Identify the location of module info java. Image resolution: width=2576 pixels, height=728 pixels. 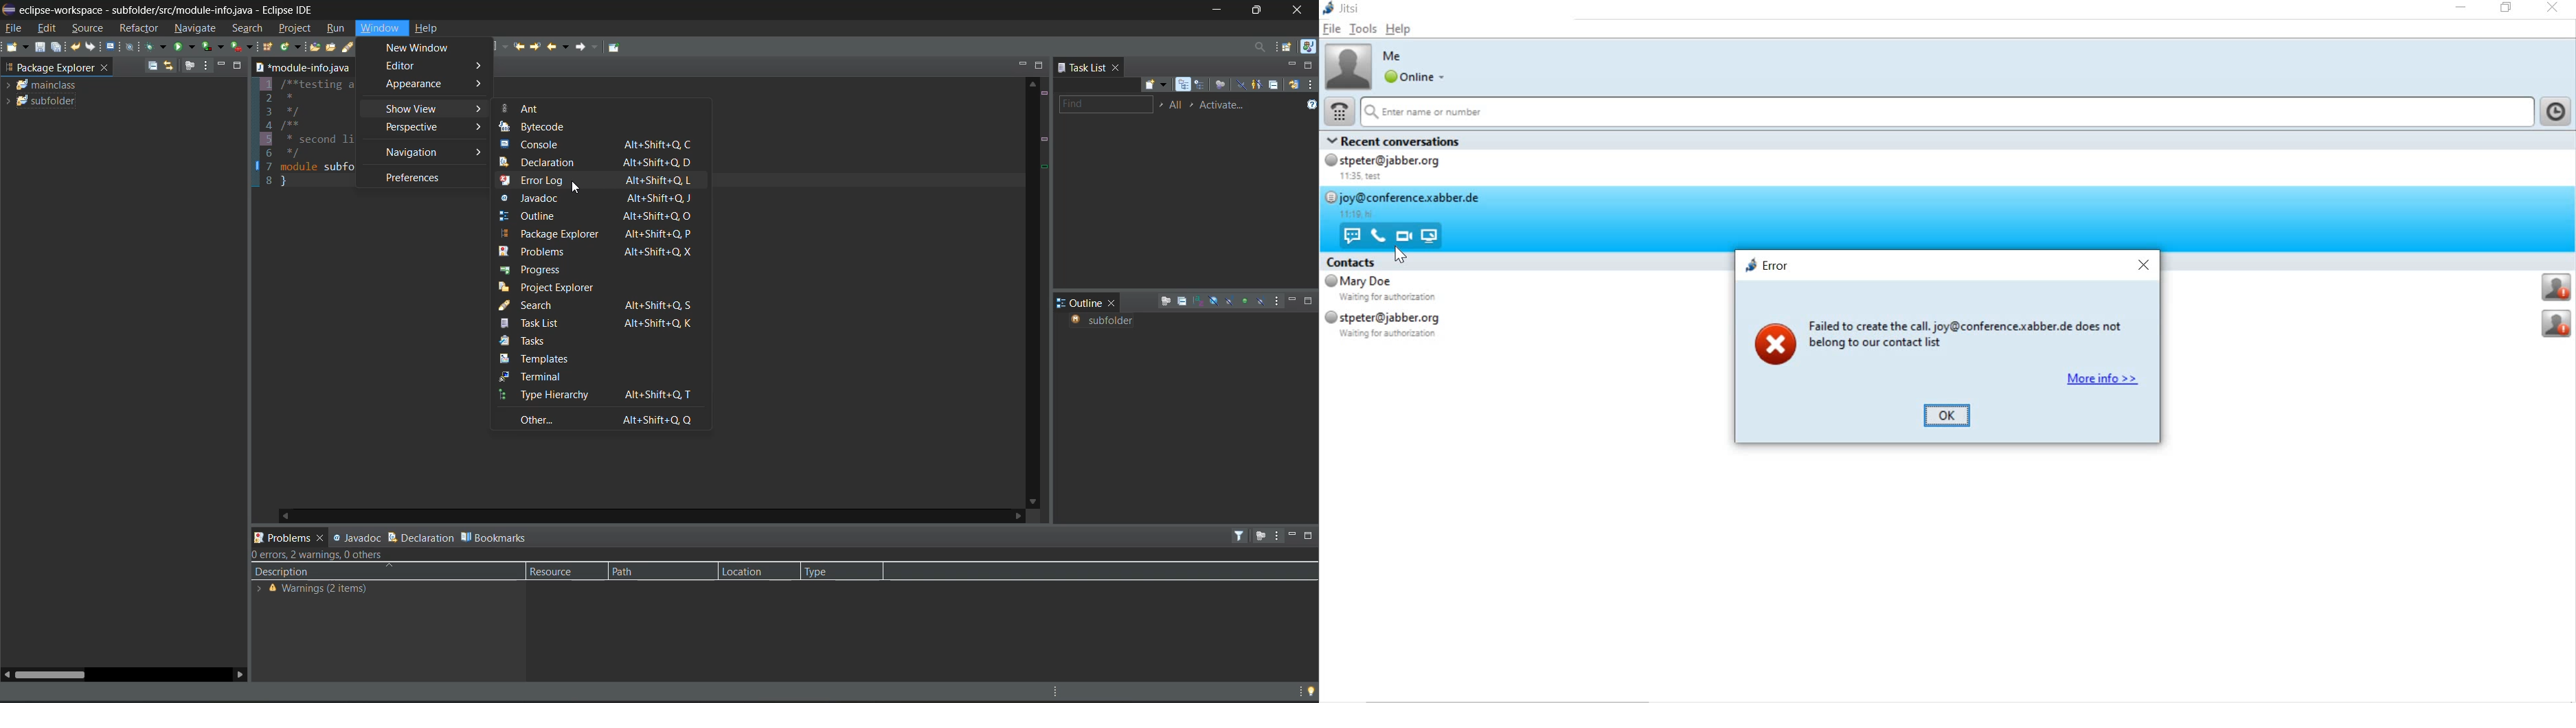
(303, 67).